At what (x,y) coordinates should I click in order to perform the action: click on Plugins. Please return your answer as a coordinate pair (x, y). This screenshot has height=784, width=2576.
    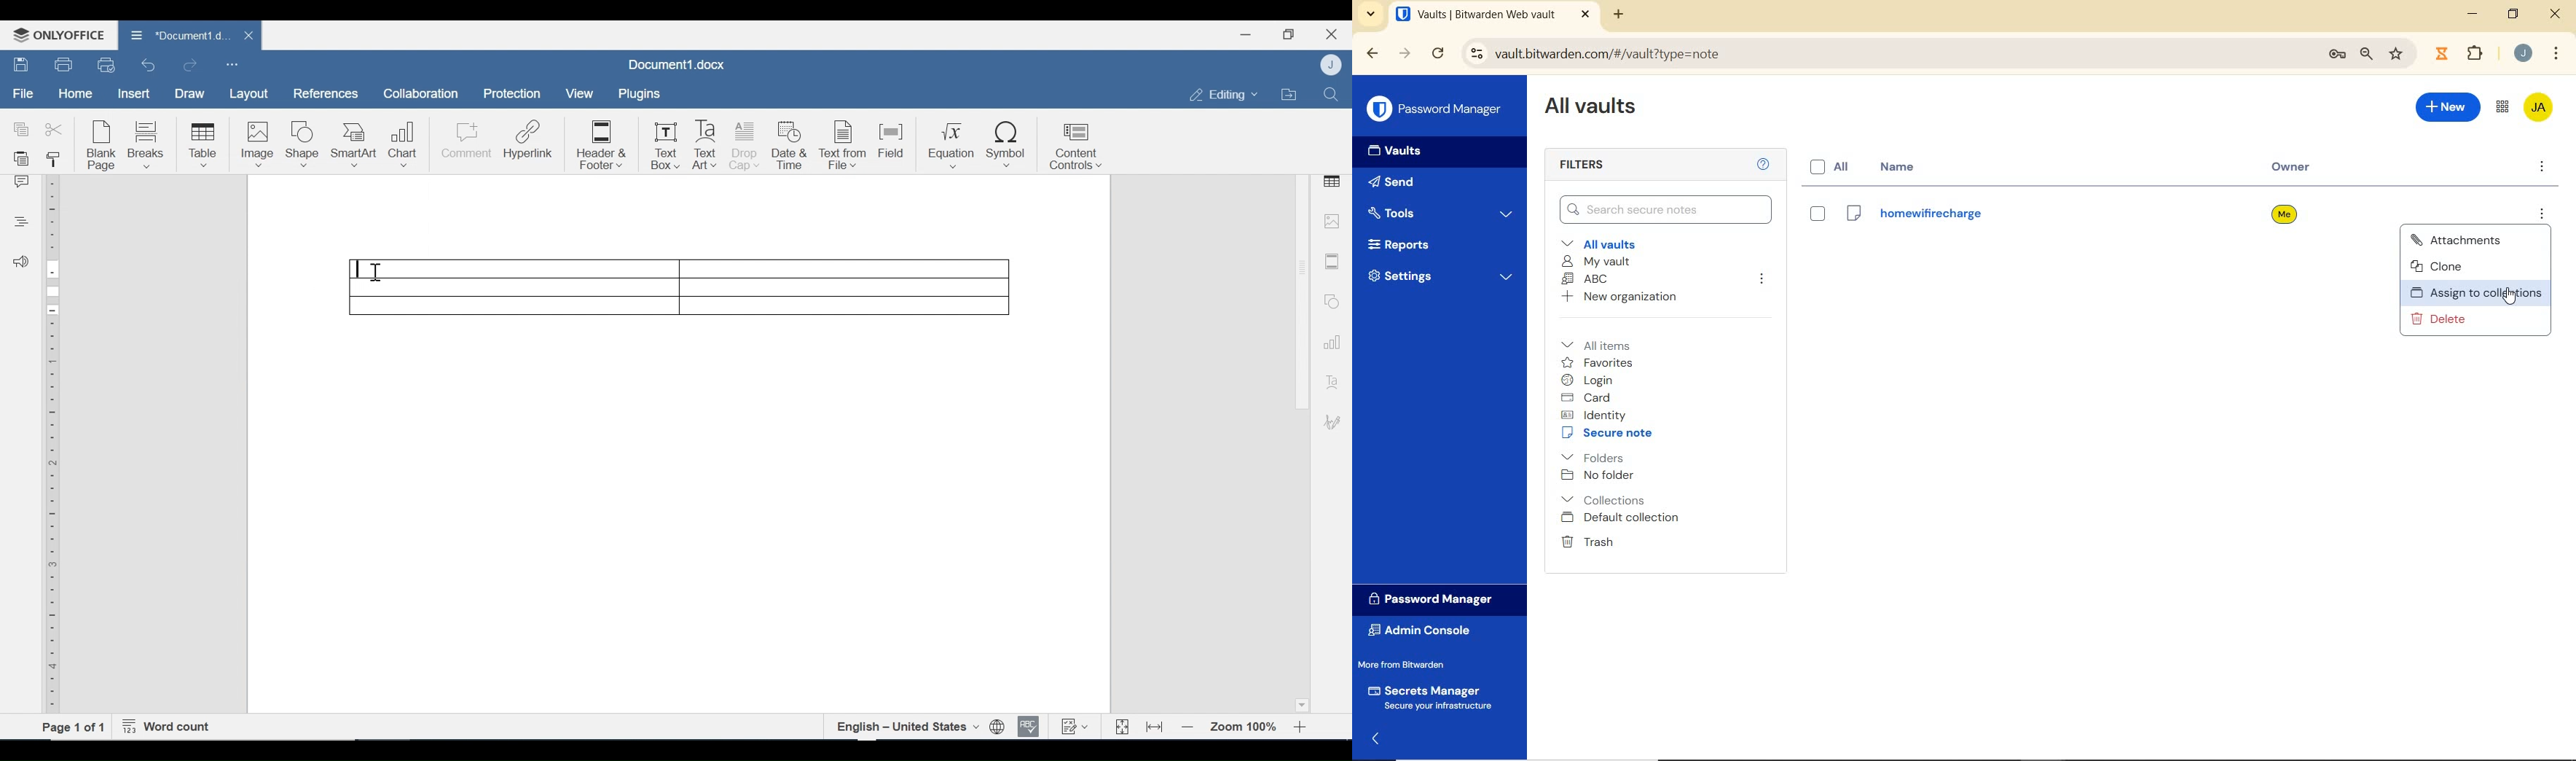
    Looking at the image, I should click on (2478, 52).